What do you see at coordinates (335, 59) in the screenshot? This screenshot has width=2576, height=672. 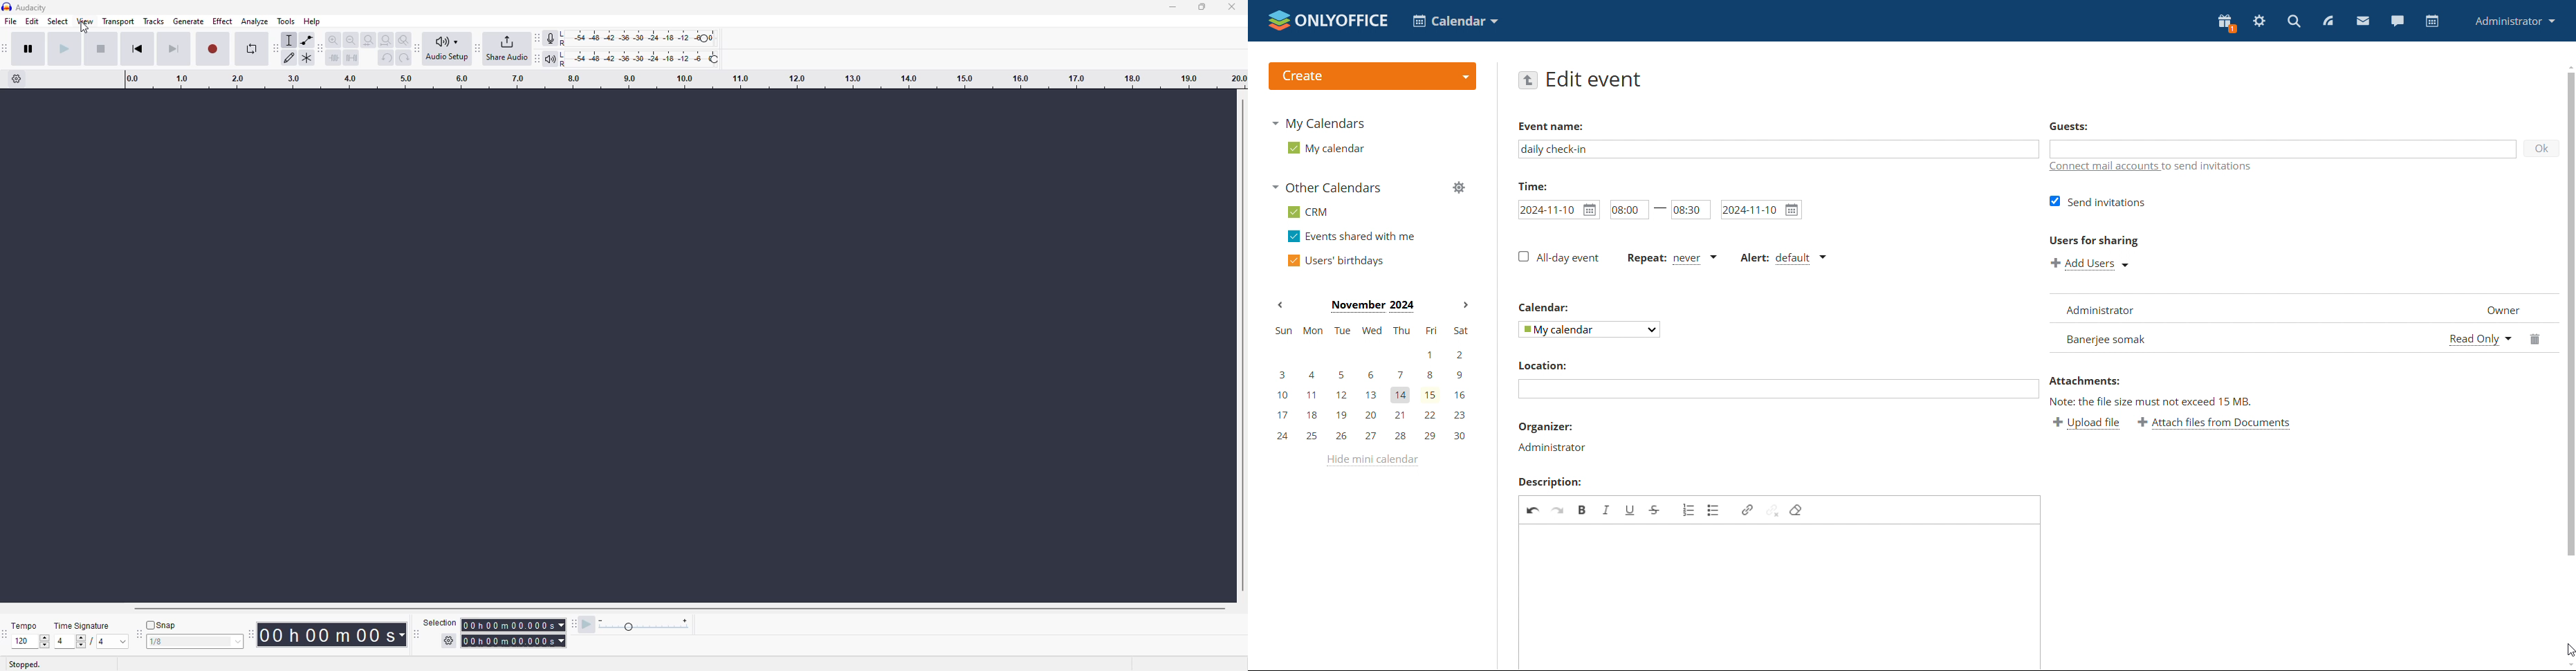 I see `trim outside selection` at bounding box center [335, 59].